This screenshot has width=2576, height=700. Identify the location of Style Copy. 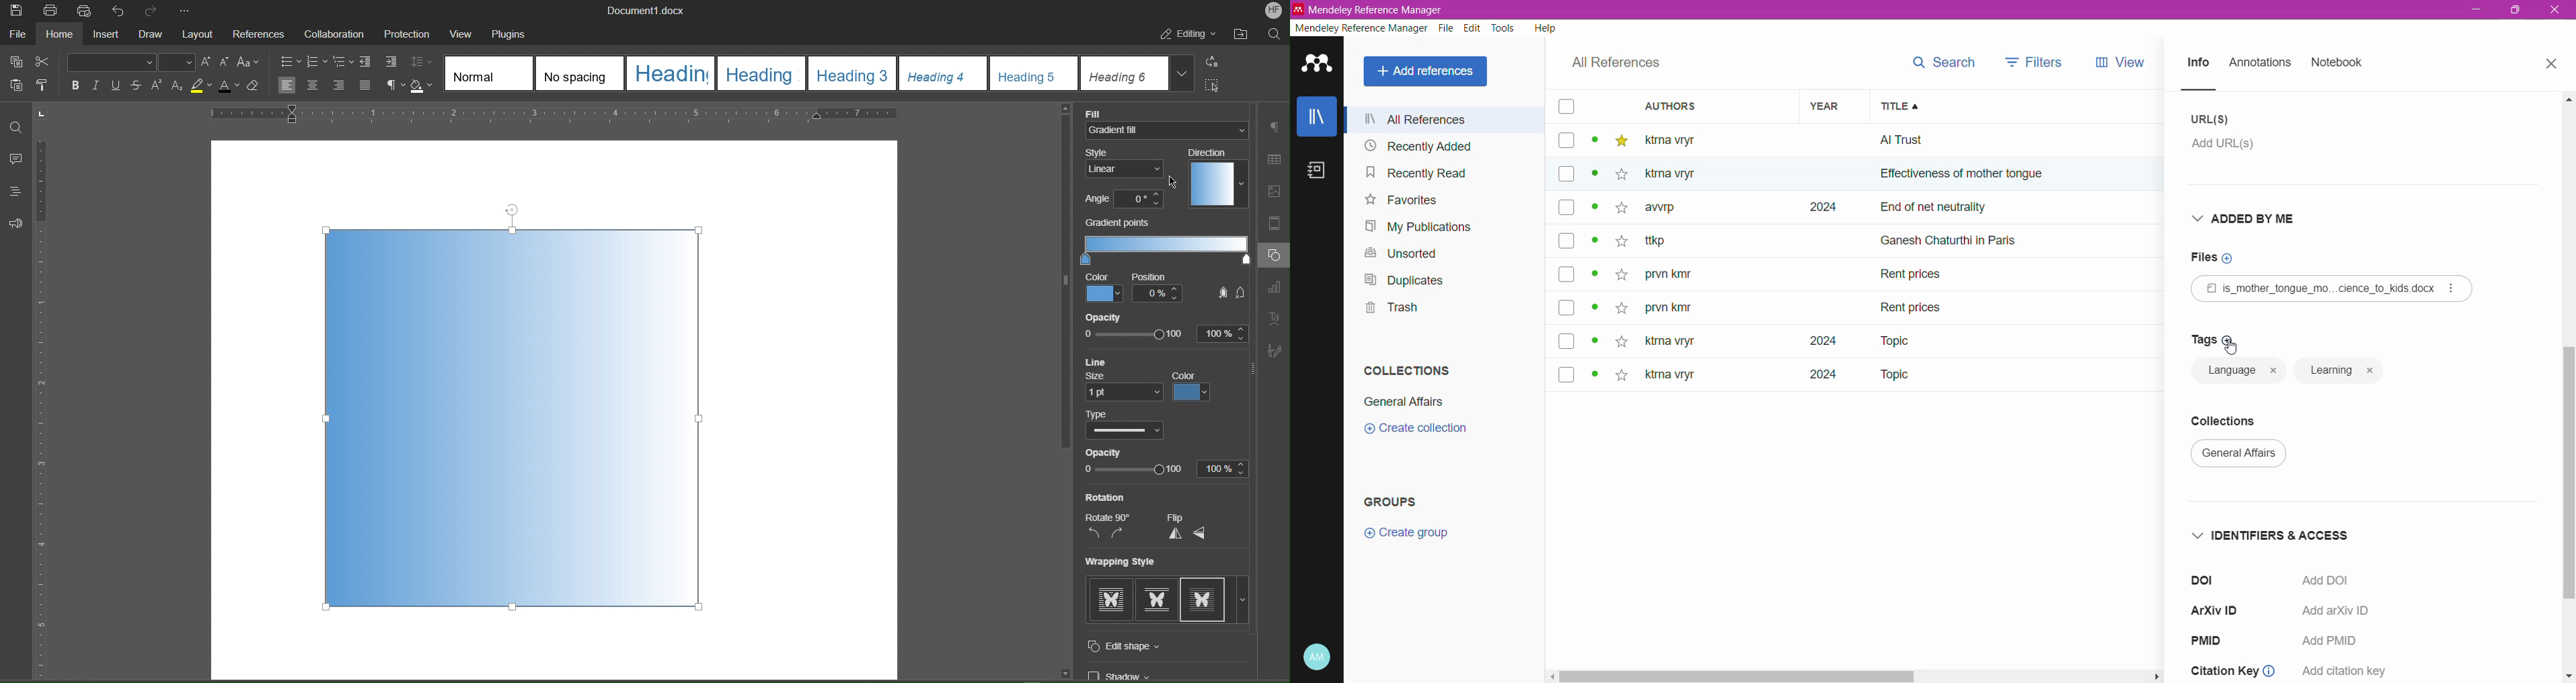
(44, 87).